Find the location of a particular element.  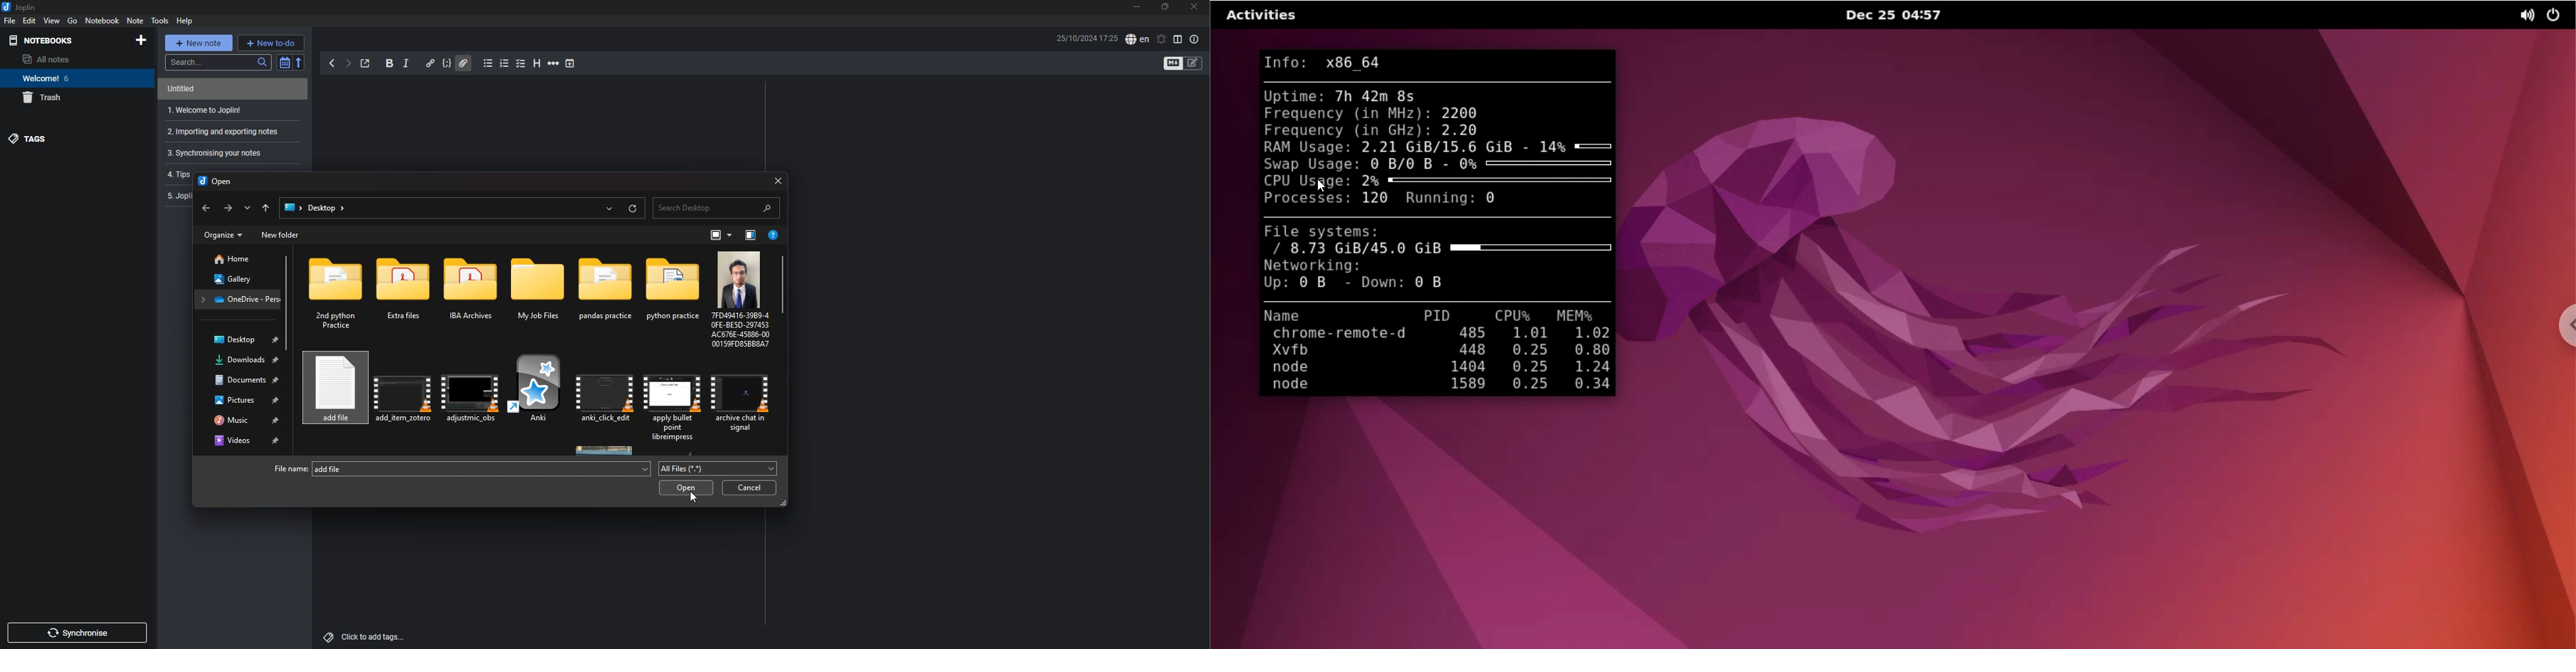

2. Importing and exporting notes is located at coordinates (230, 131).